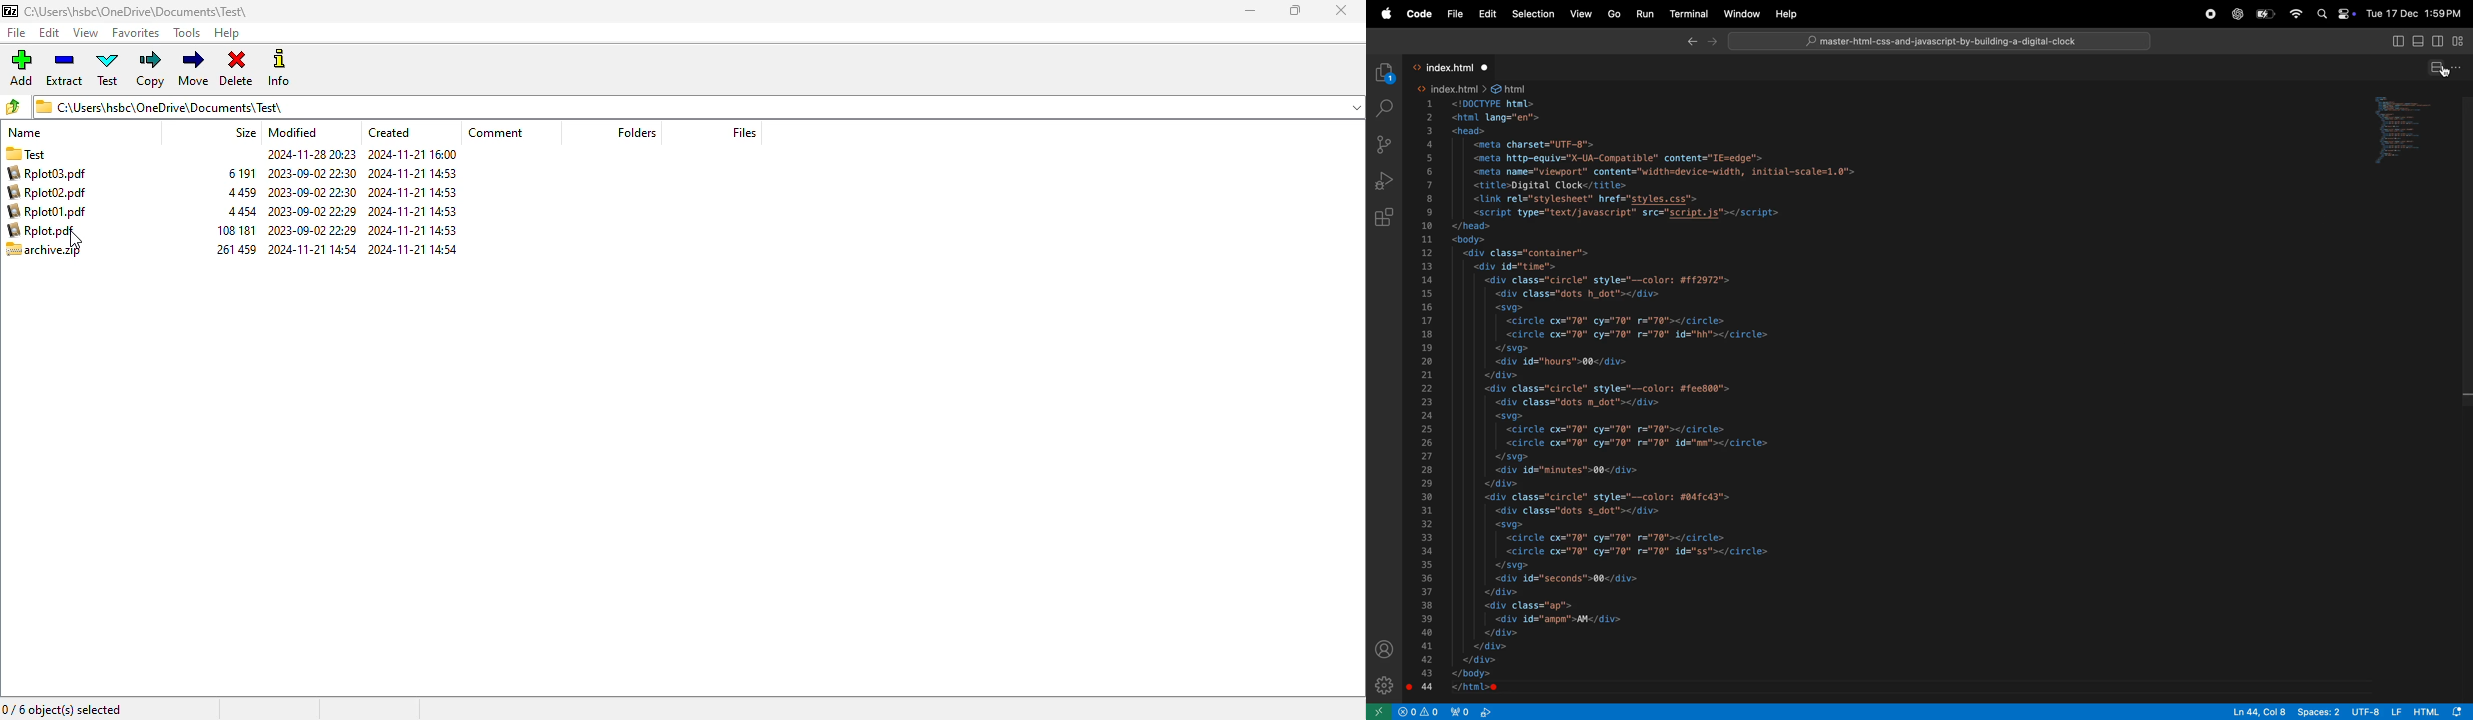  What do you see at coordinates (391, 132) in the screenshot?
I see `created` at bounding box center [391, 132].